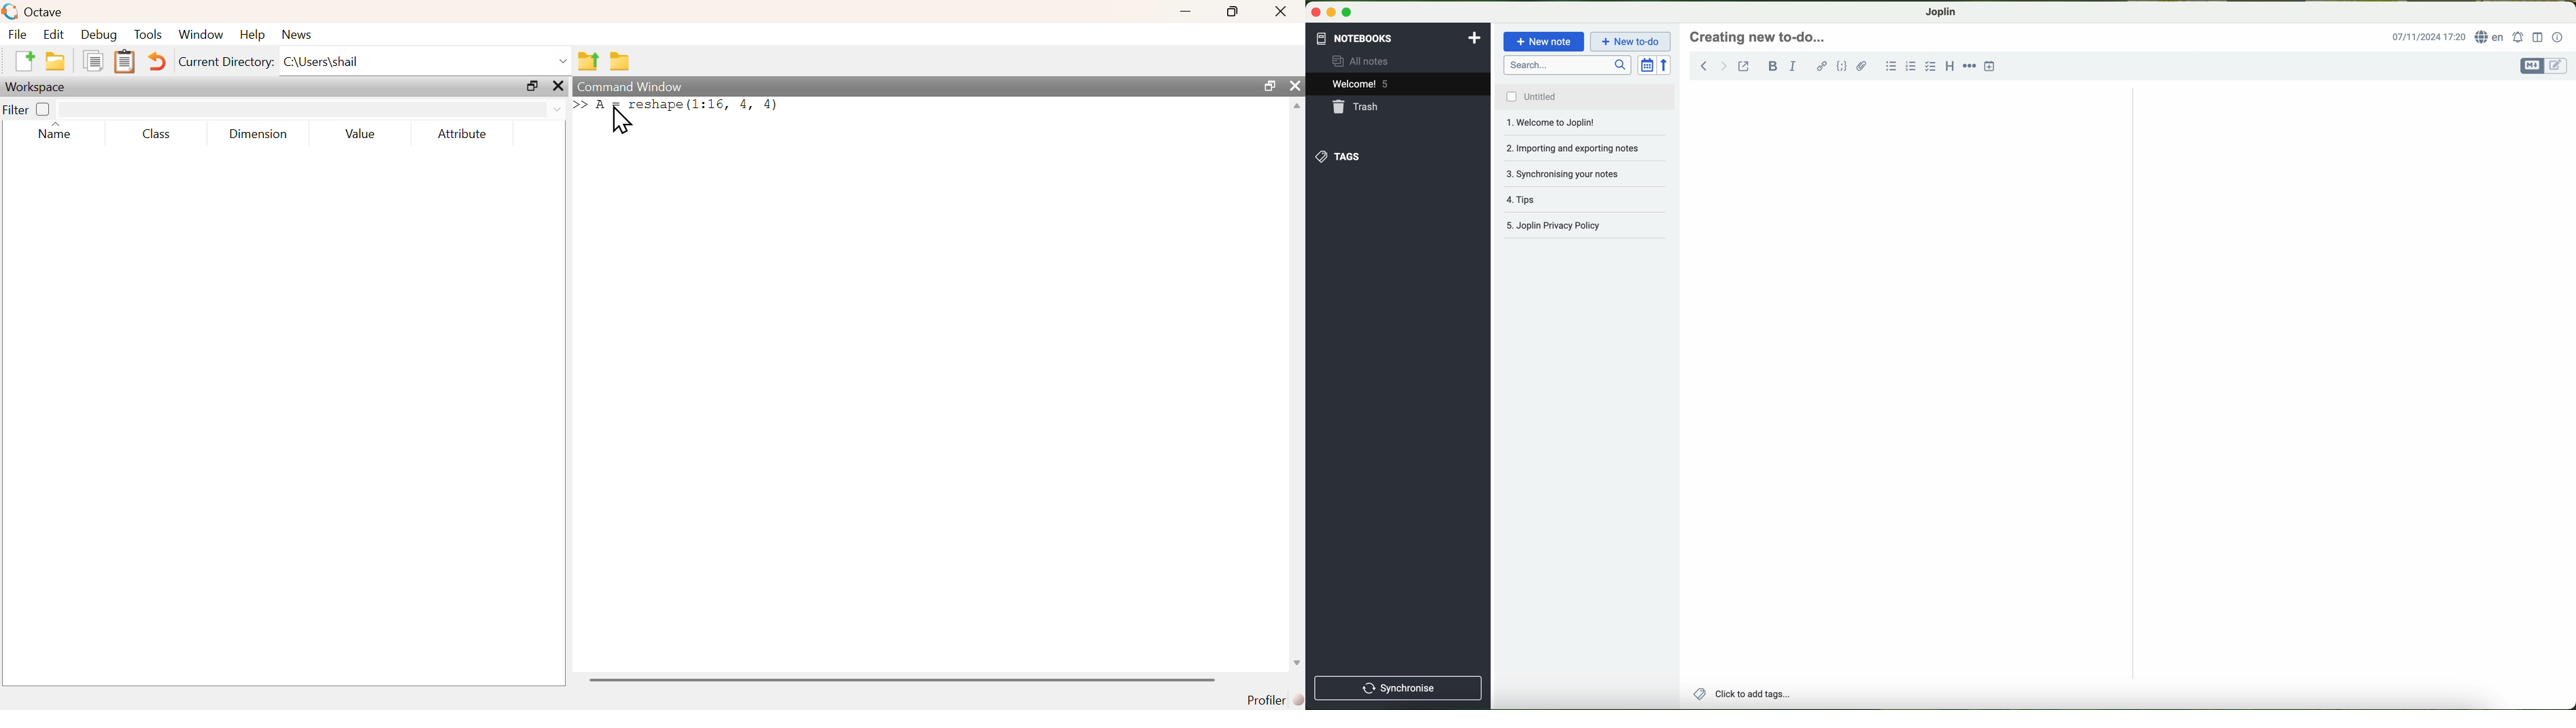  I want to click on tips, so click(1585, 174).